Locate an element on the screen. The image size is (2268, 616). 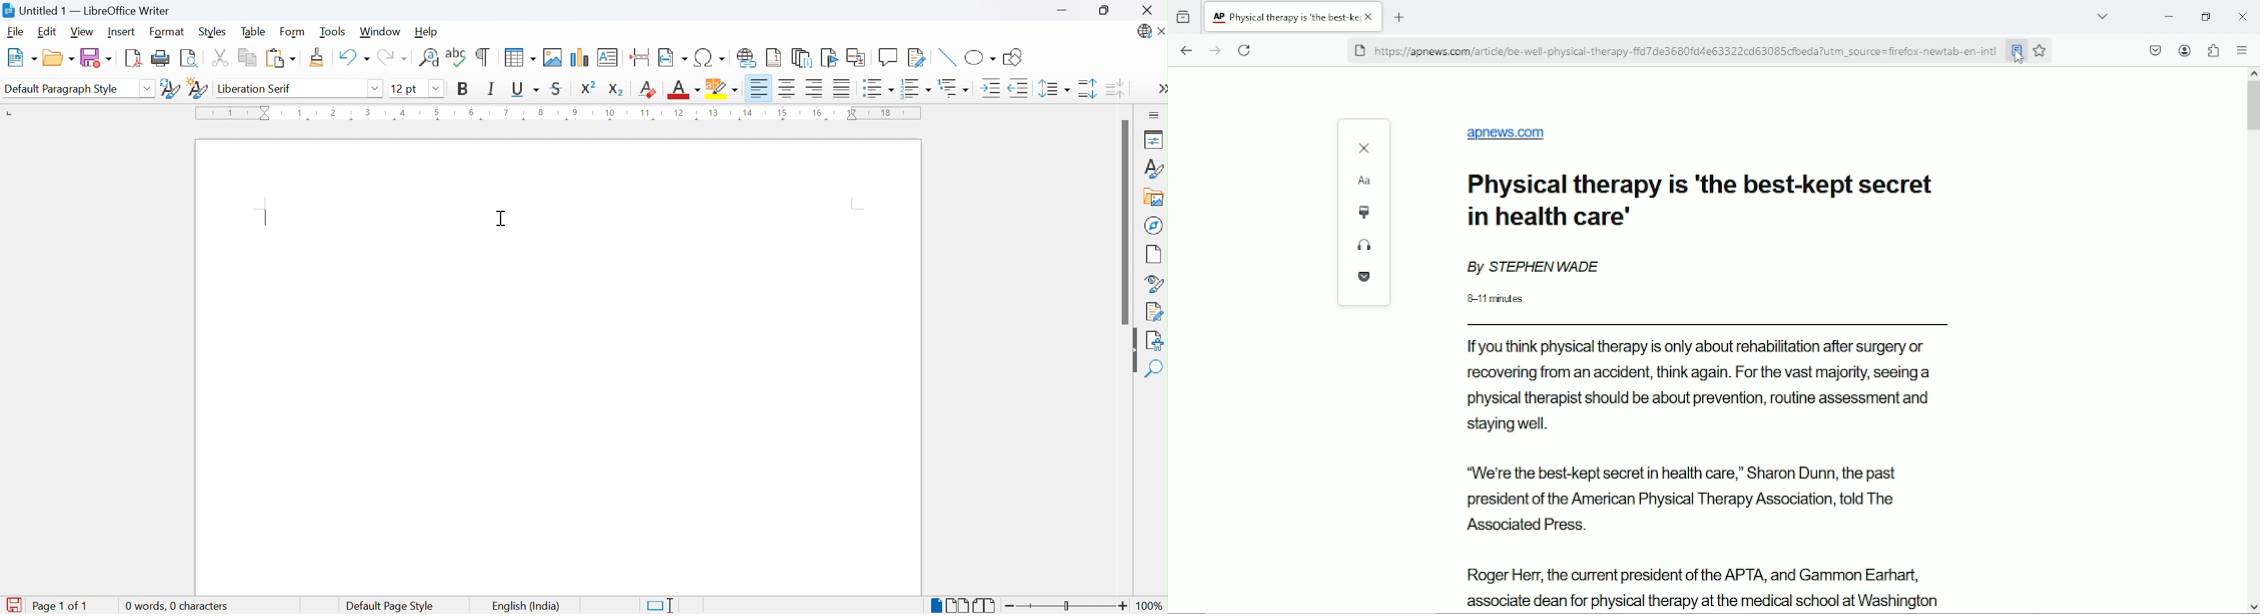
0 words, 0 characters is located at coordinates (175, 605).